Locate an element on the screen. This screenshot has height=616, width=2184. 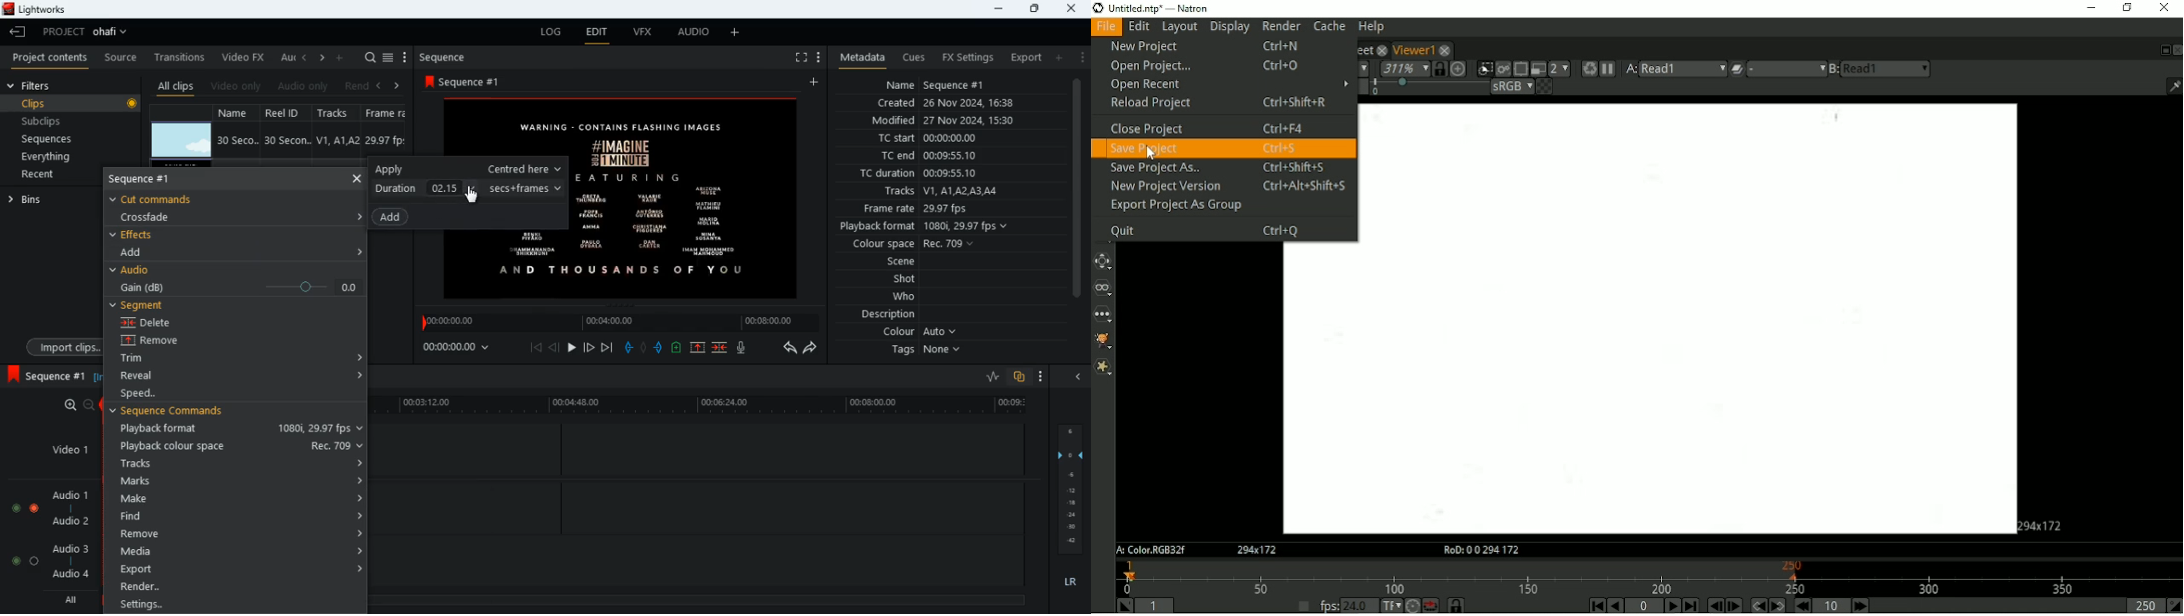
filters is located at coordinates (32, 85).